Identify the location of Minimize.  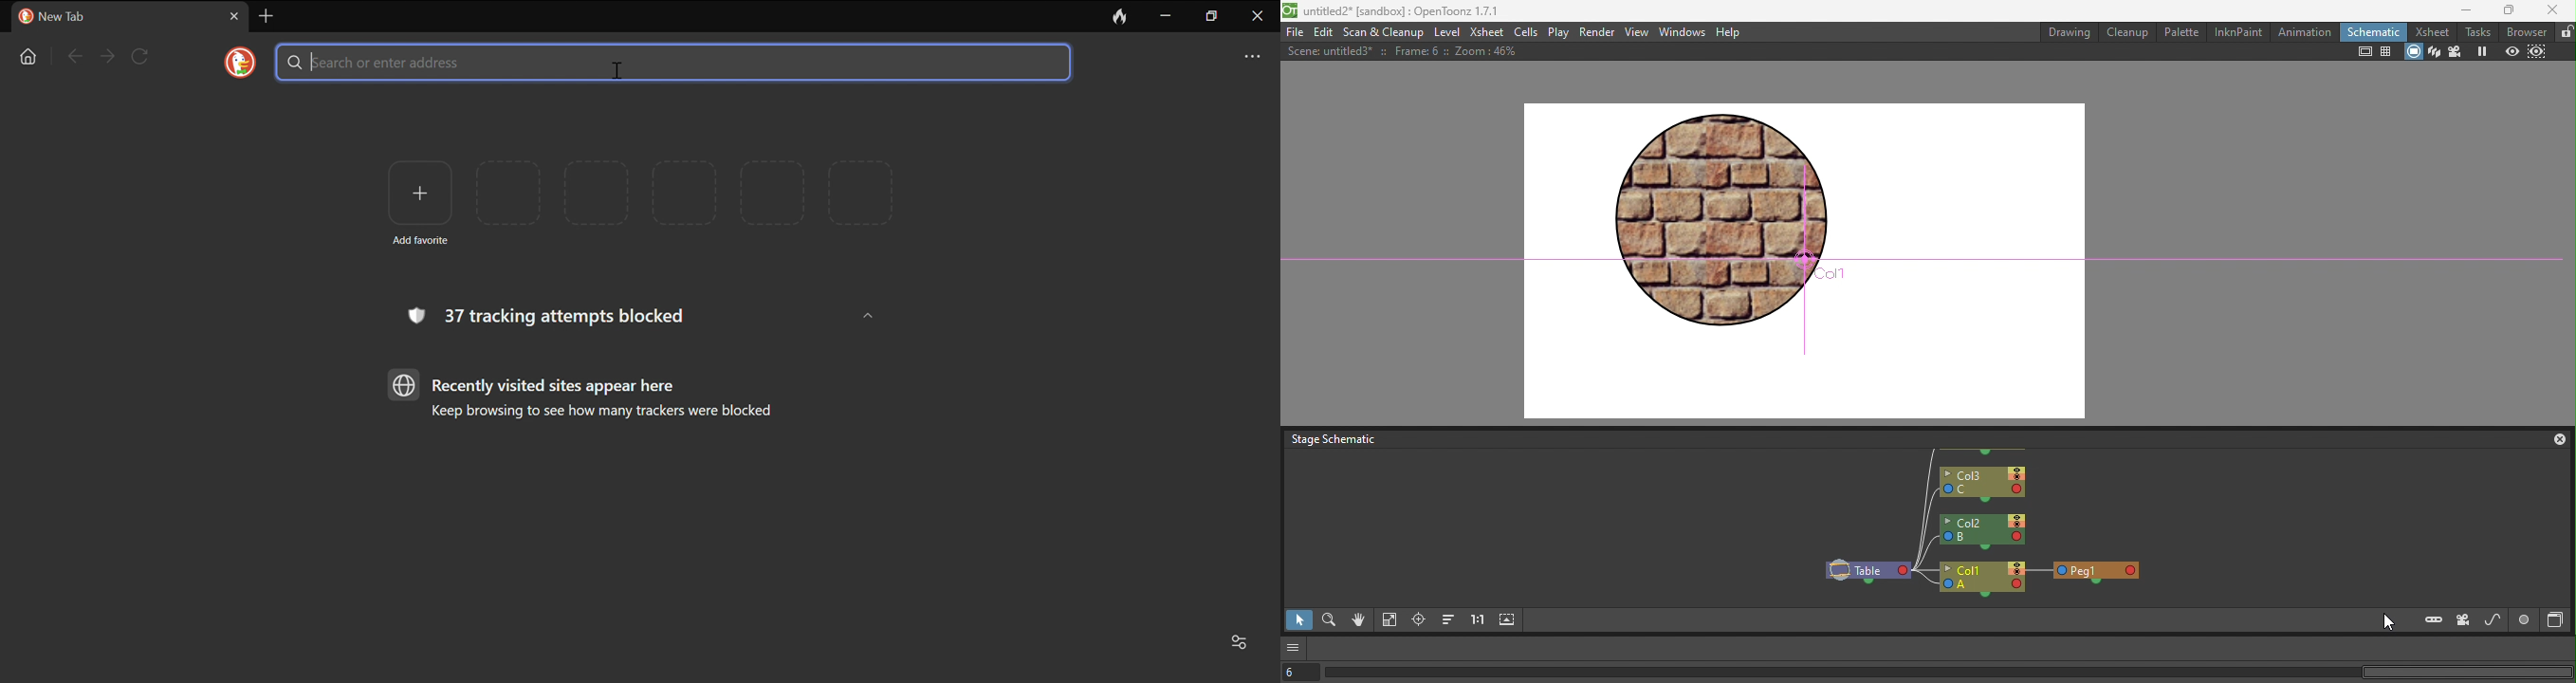
(1166, 15).